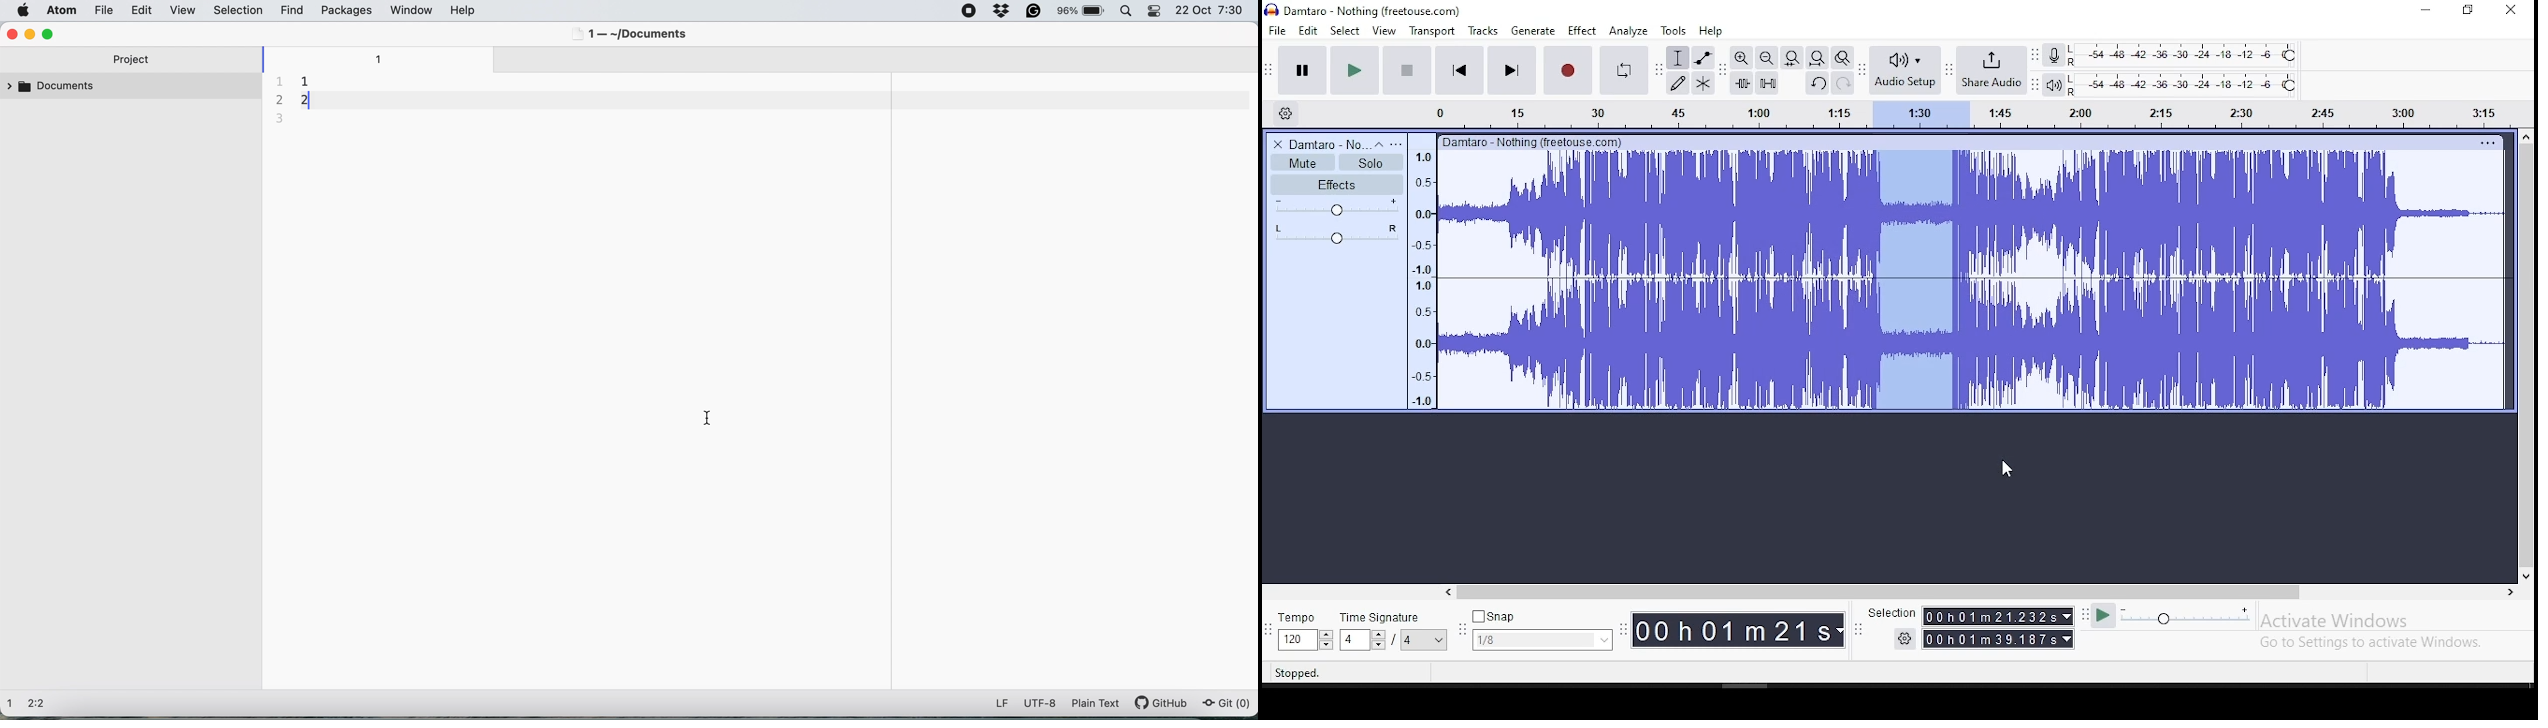  Describe the element at coordinates (293, 11) in the screenshot. I see `find` at that location.